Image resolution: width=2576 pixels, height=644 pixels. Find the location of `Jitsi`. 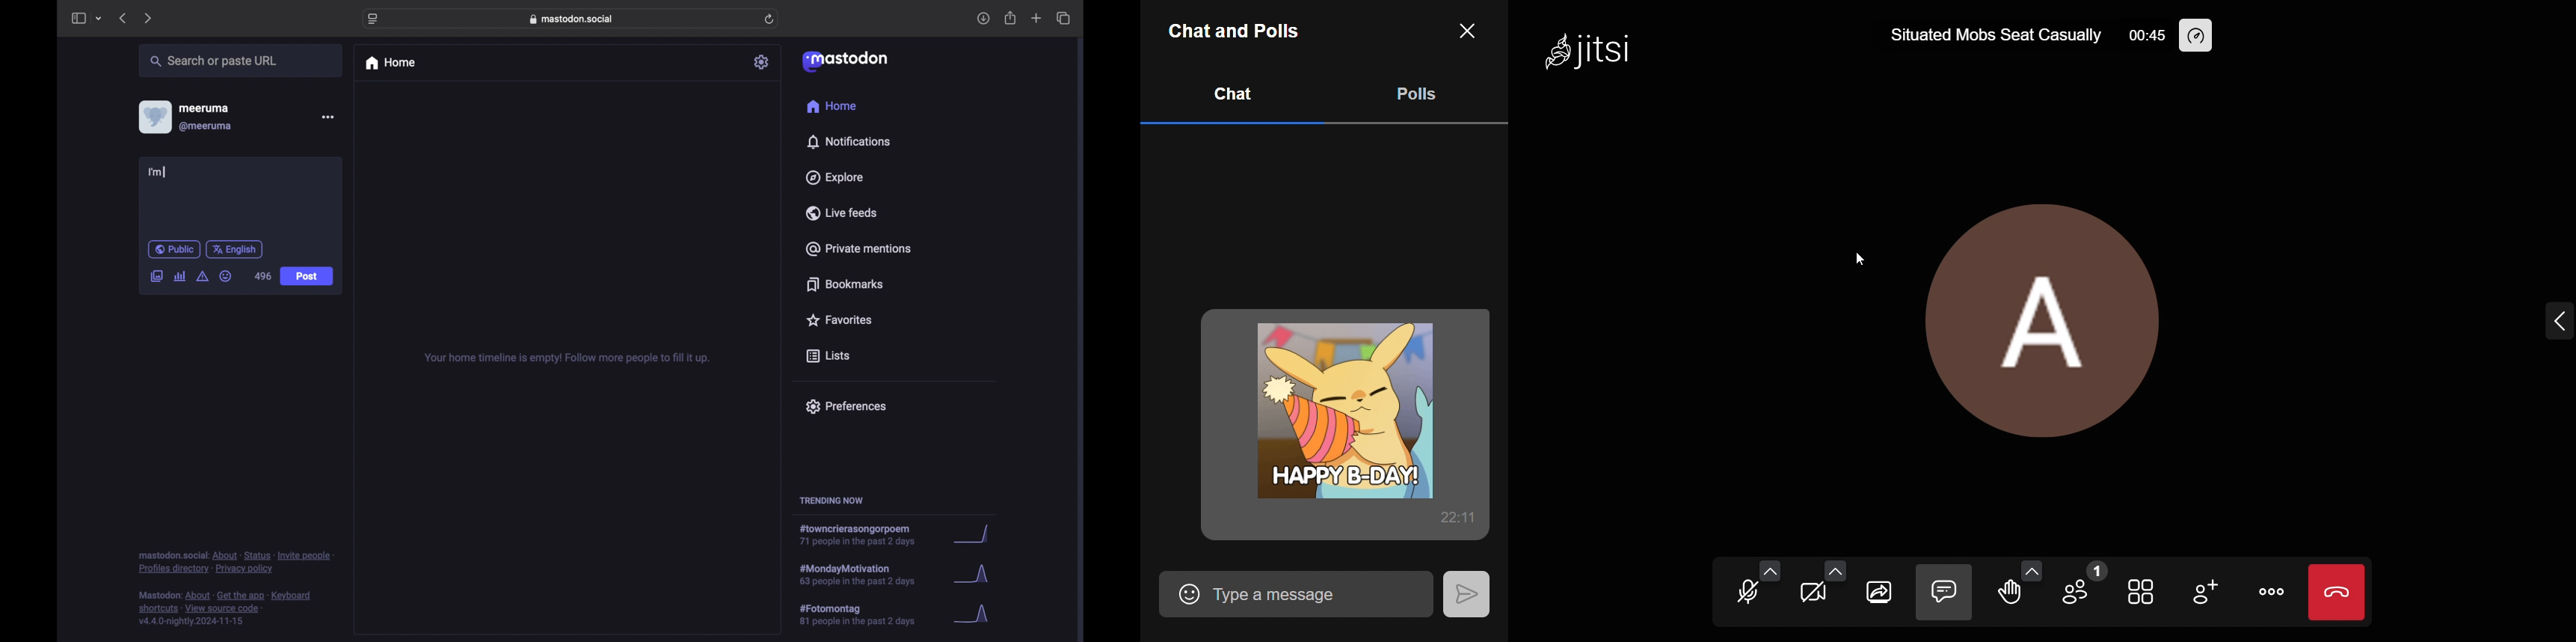

Jitsi is located at coordinates (1592, 48).